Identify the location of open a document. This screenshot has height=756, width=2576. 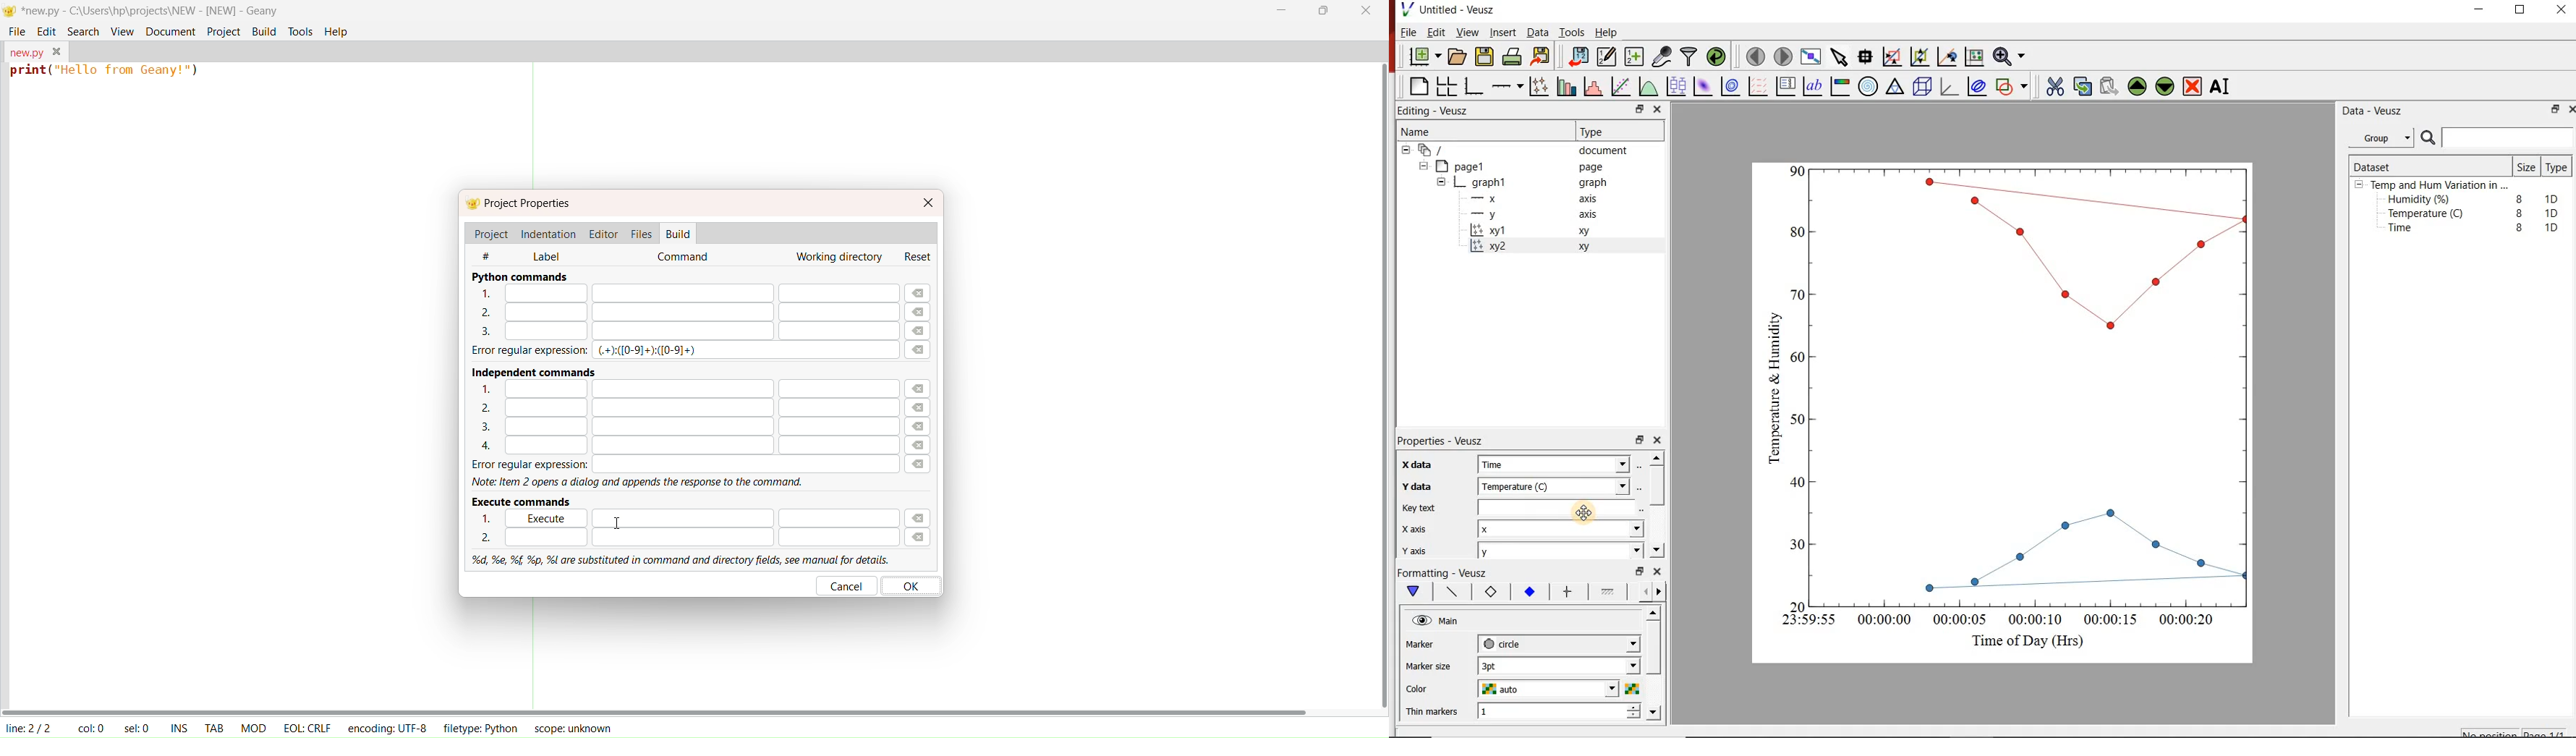
(1458, 57).